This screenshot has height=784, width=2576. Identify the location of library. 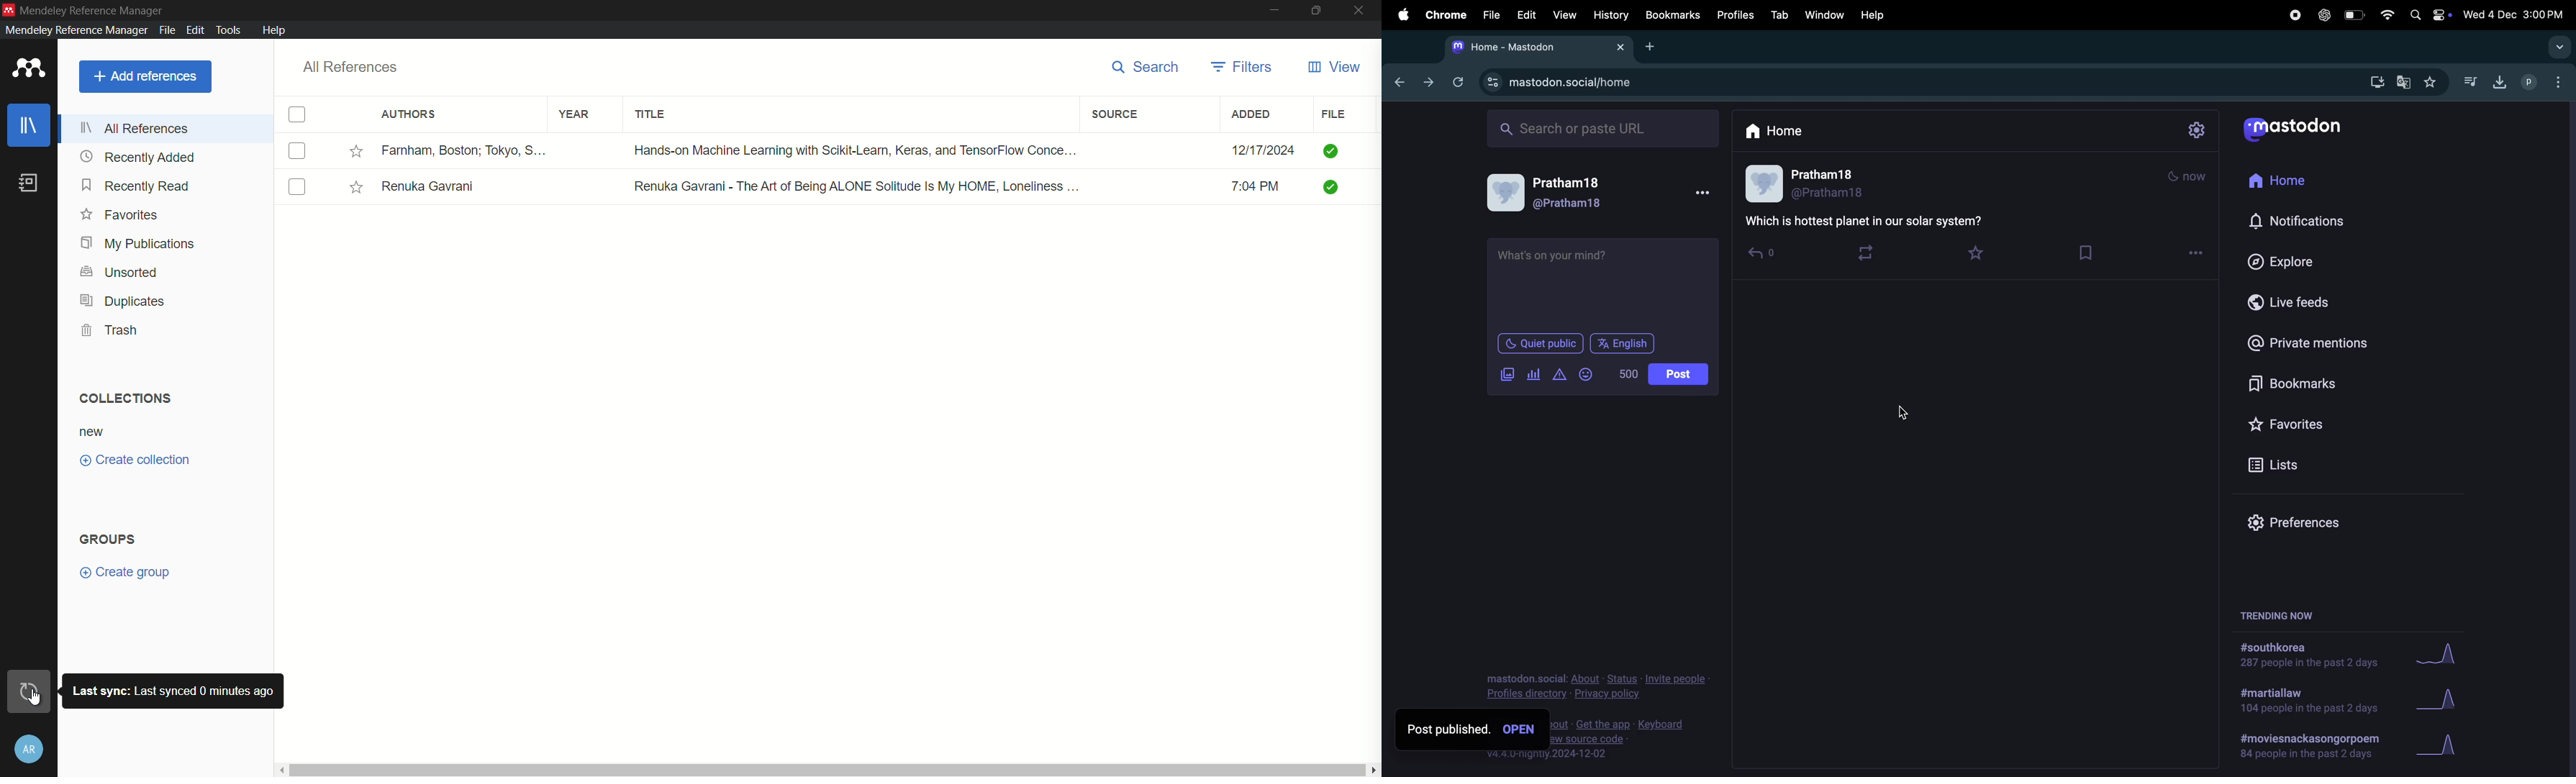
(30, 124).